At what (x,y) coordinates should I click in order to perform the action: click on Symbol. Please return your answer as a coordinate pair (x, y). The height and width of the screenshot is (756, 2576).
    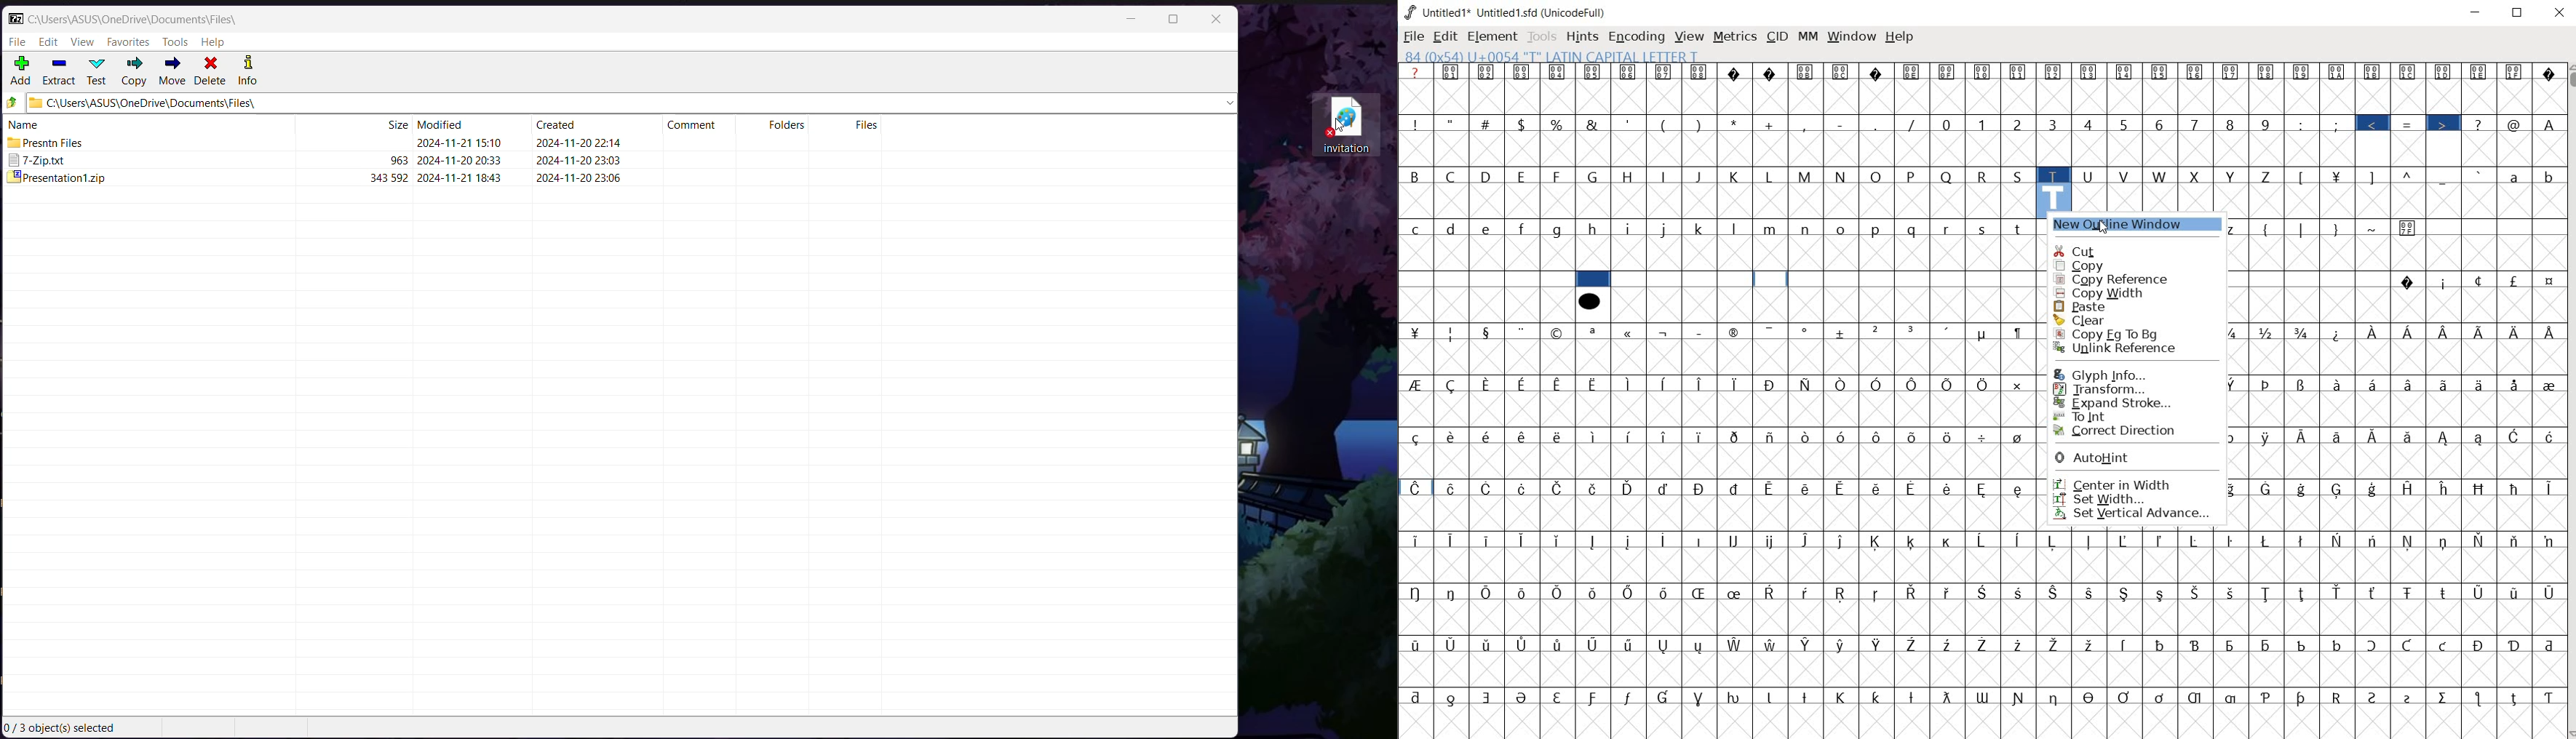
    Looking at the image, I should click on (2021, 644).